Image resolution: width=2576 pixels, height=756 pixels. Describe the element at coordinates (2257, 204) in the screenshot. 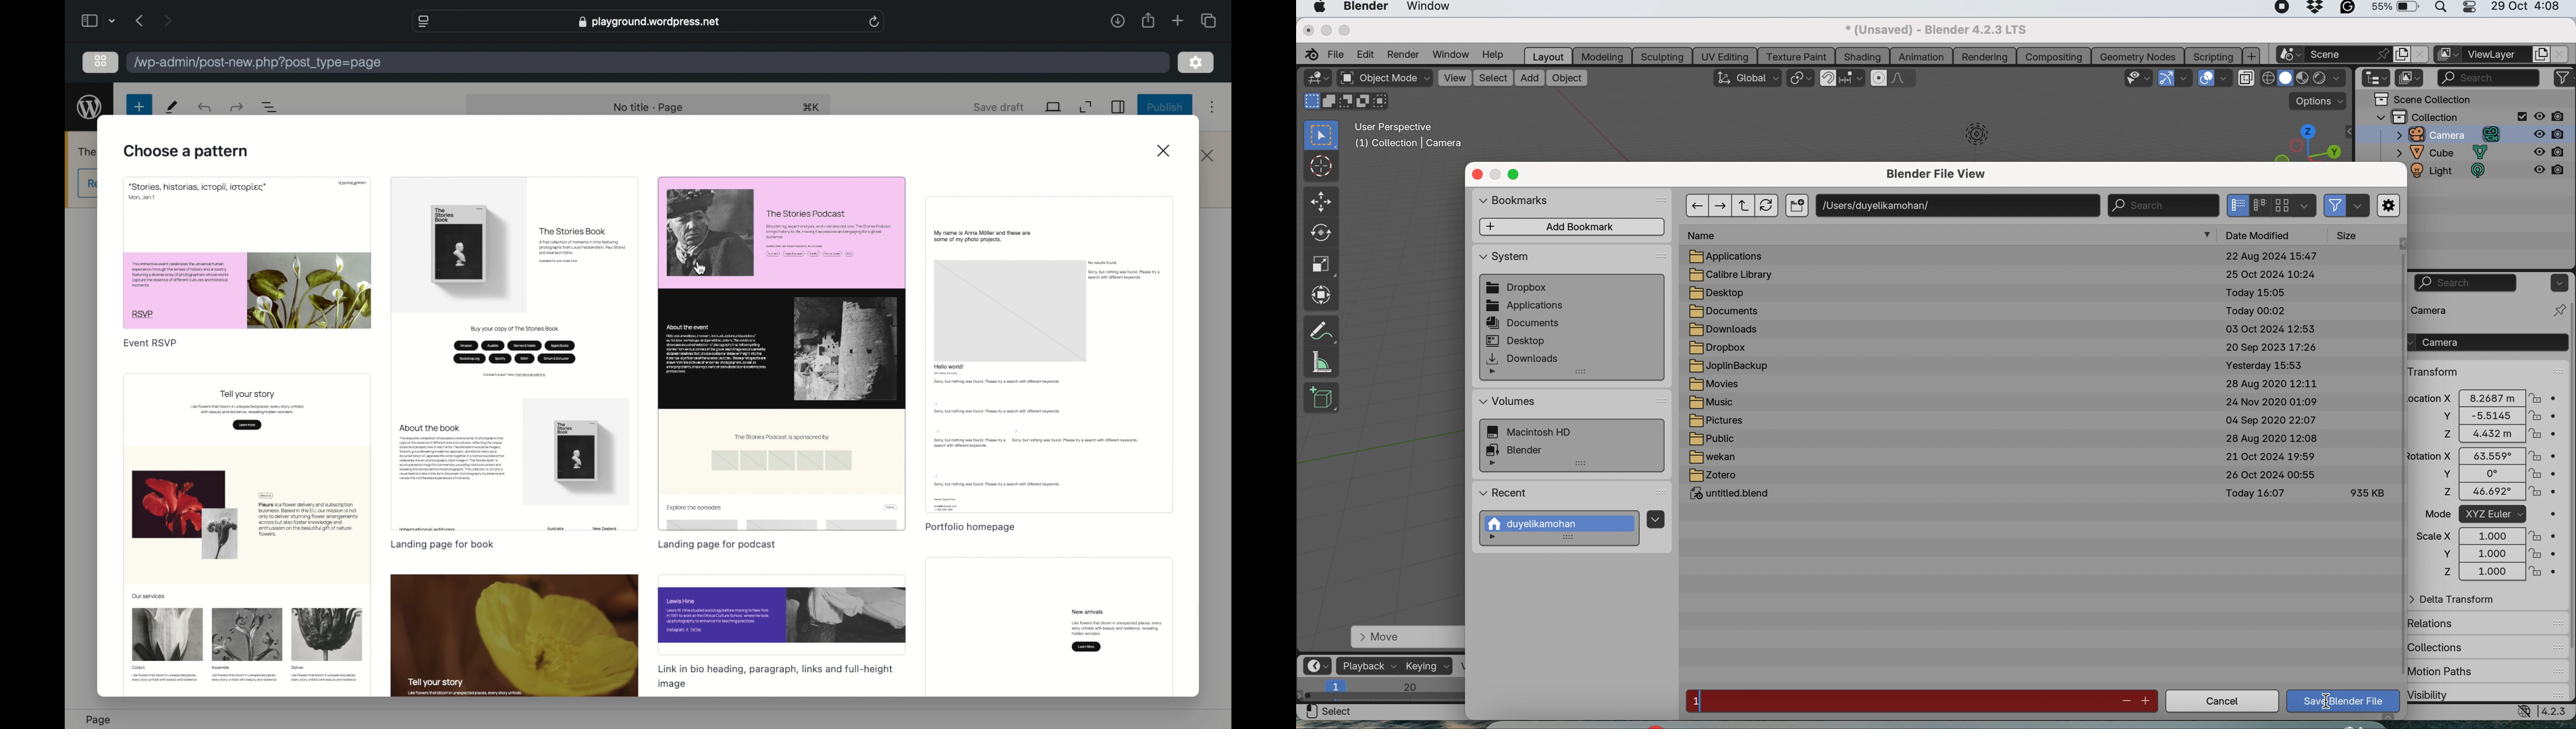

I see `display mode` at that location.